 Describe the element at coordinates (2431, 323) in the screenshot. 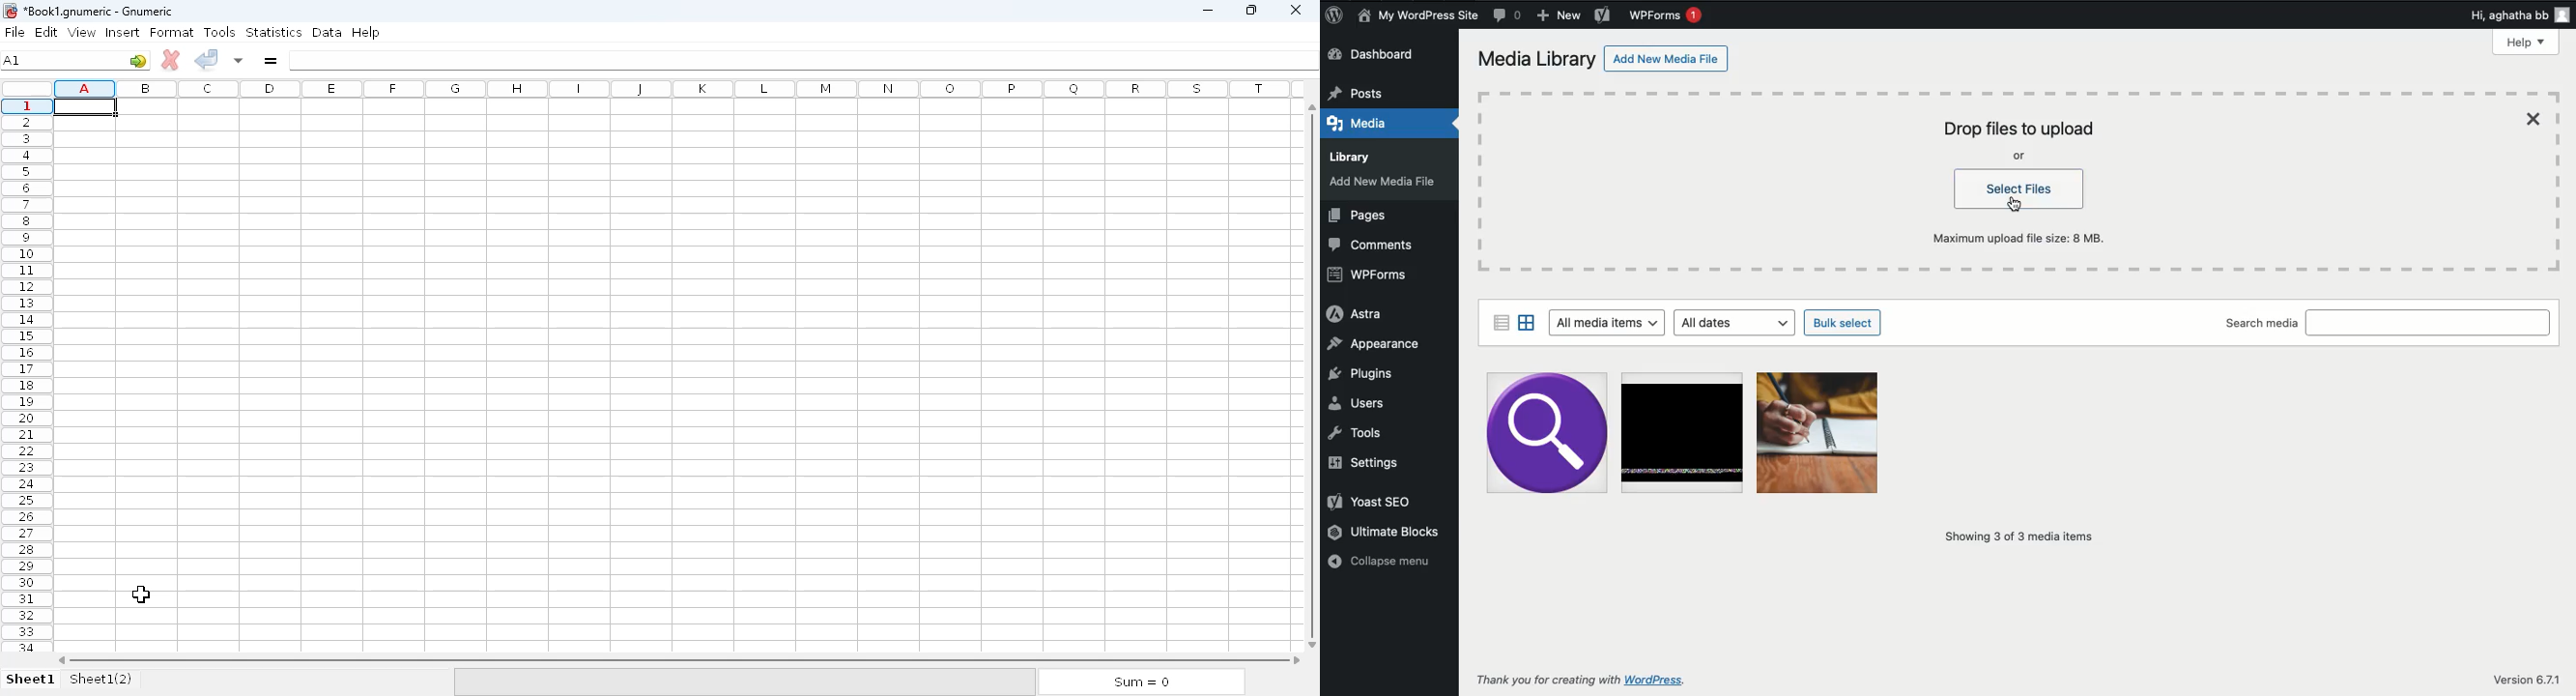

I see `Search` at that location.